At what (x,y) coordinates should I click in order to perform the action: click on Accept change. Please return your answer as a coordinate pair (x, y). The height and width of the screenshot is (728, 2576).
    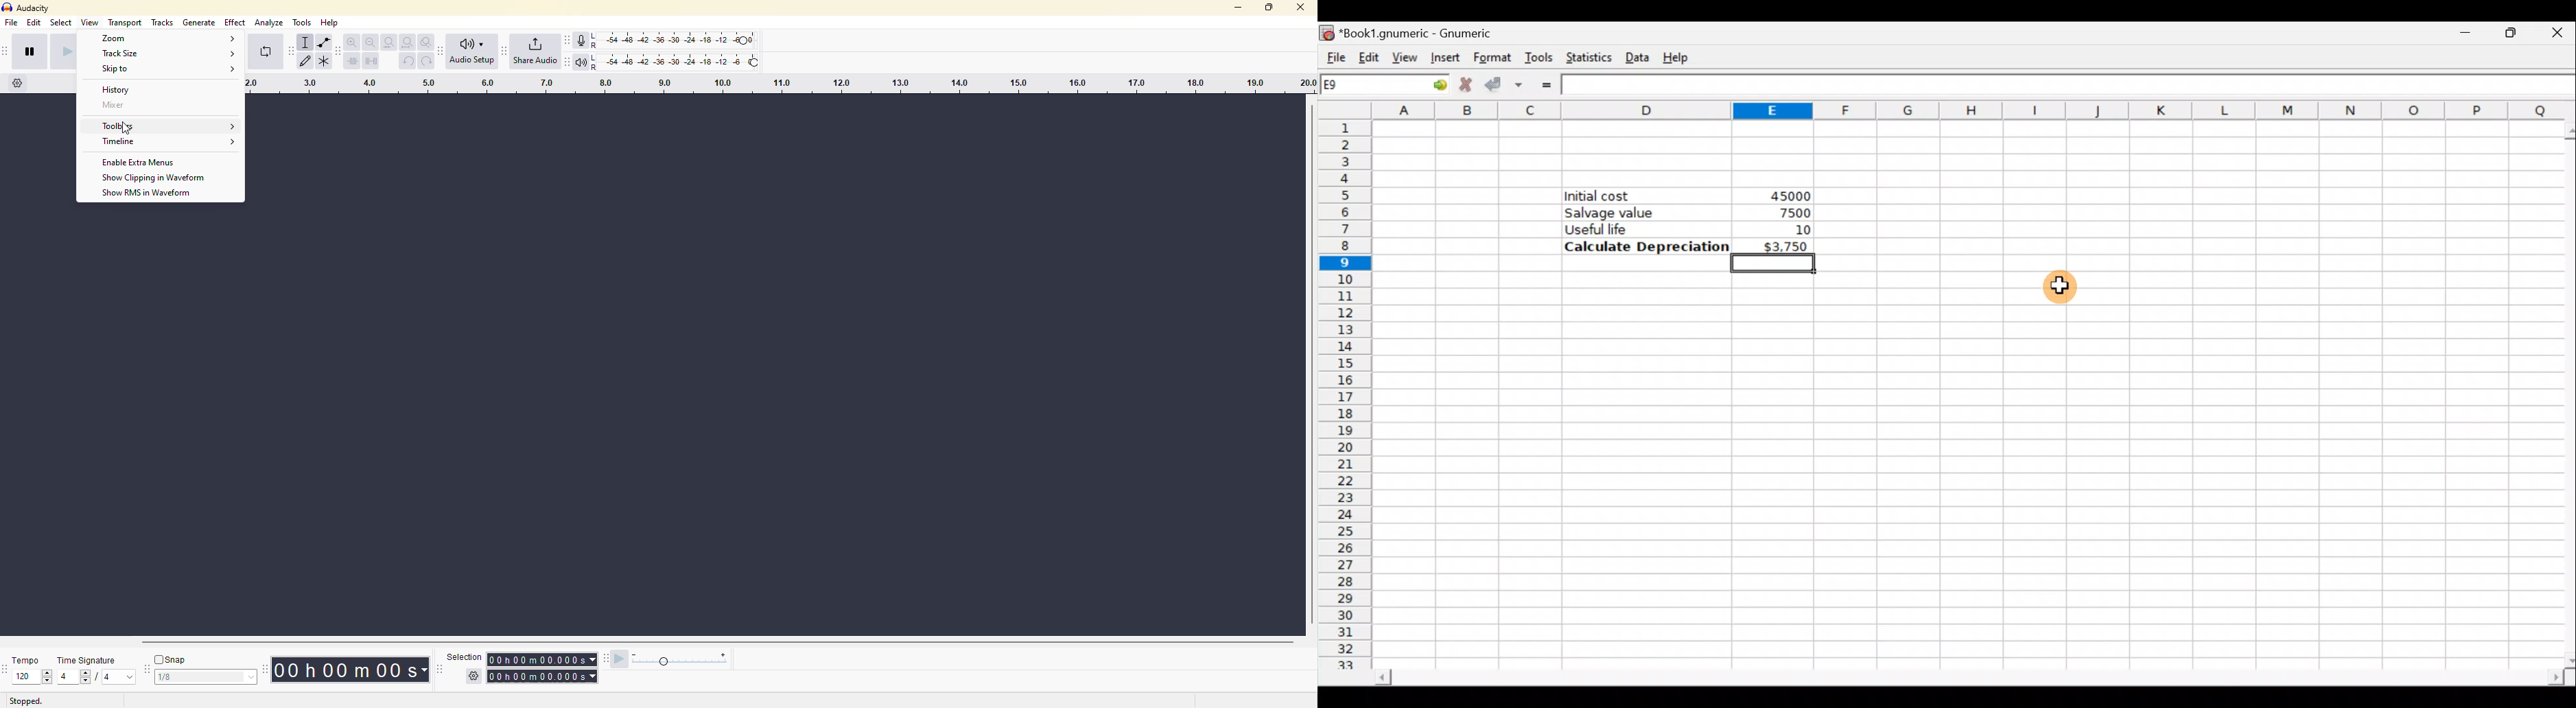
    Looking at the image, I should click on (1507, 83).